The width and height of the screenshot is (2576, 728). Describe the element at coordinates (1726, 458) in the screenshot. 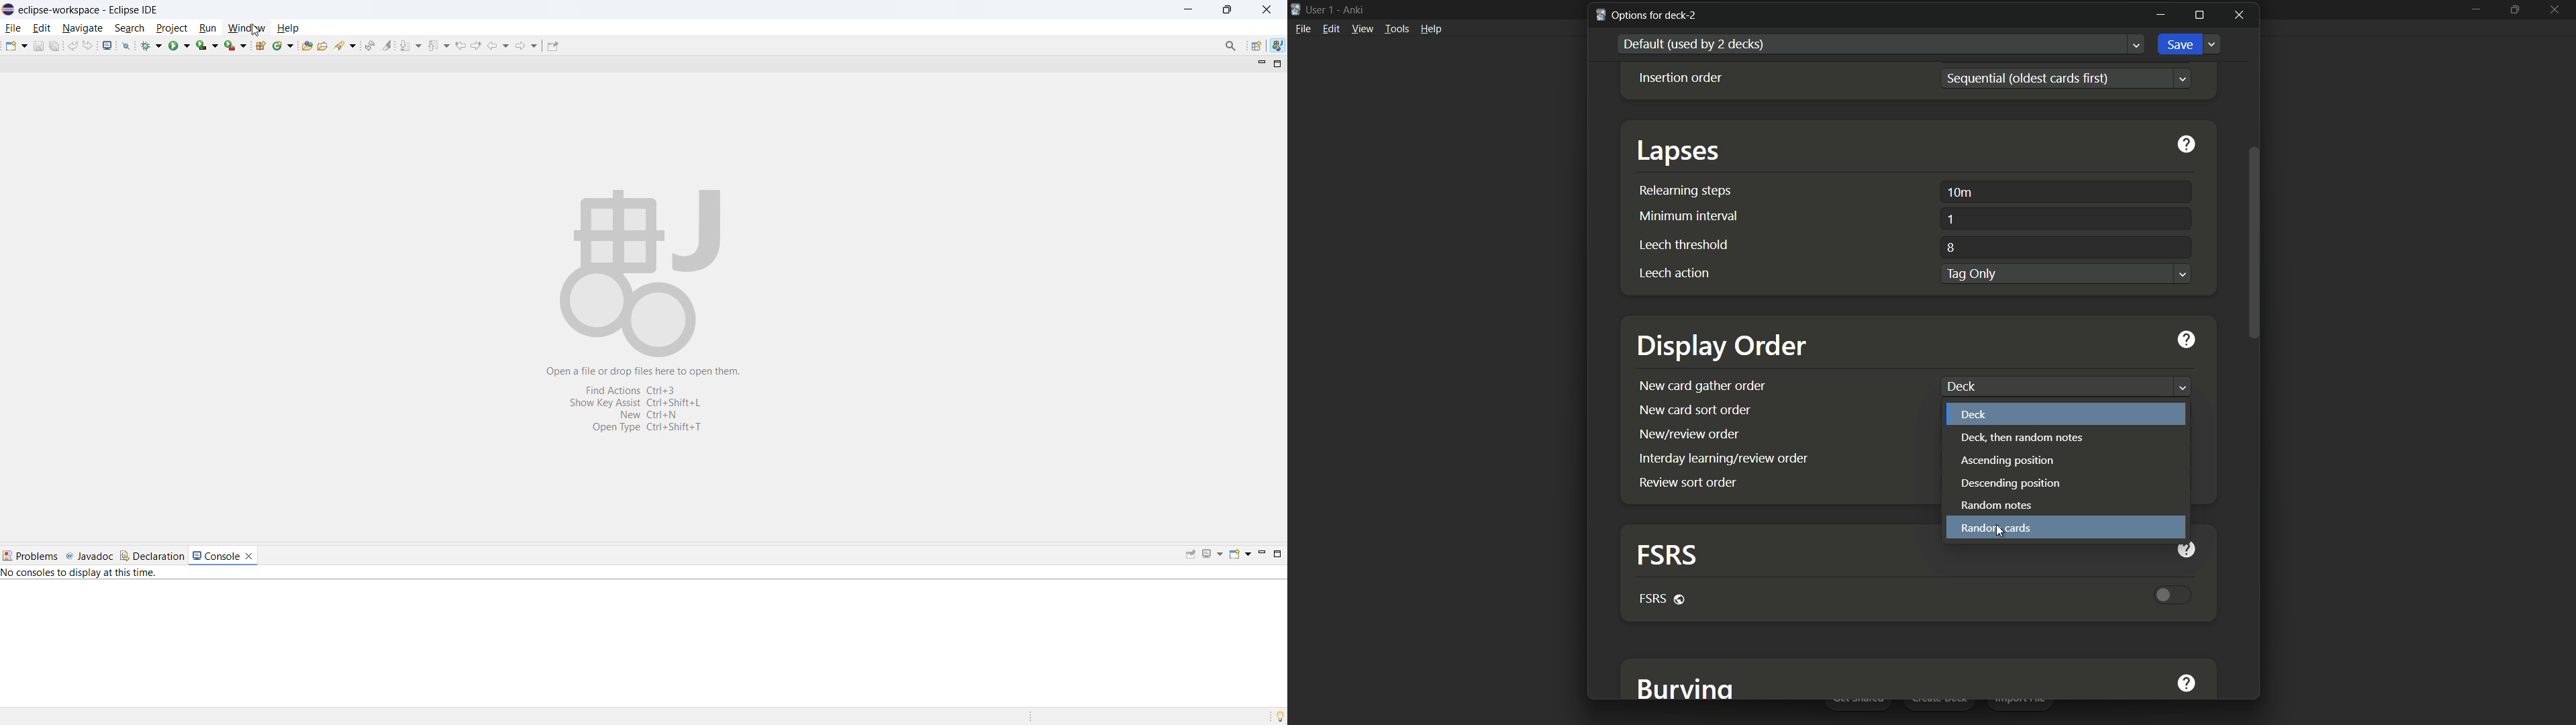

I see `interday learning/review order` at that location.